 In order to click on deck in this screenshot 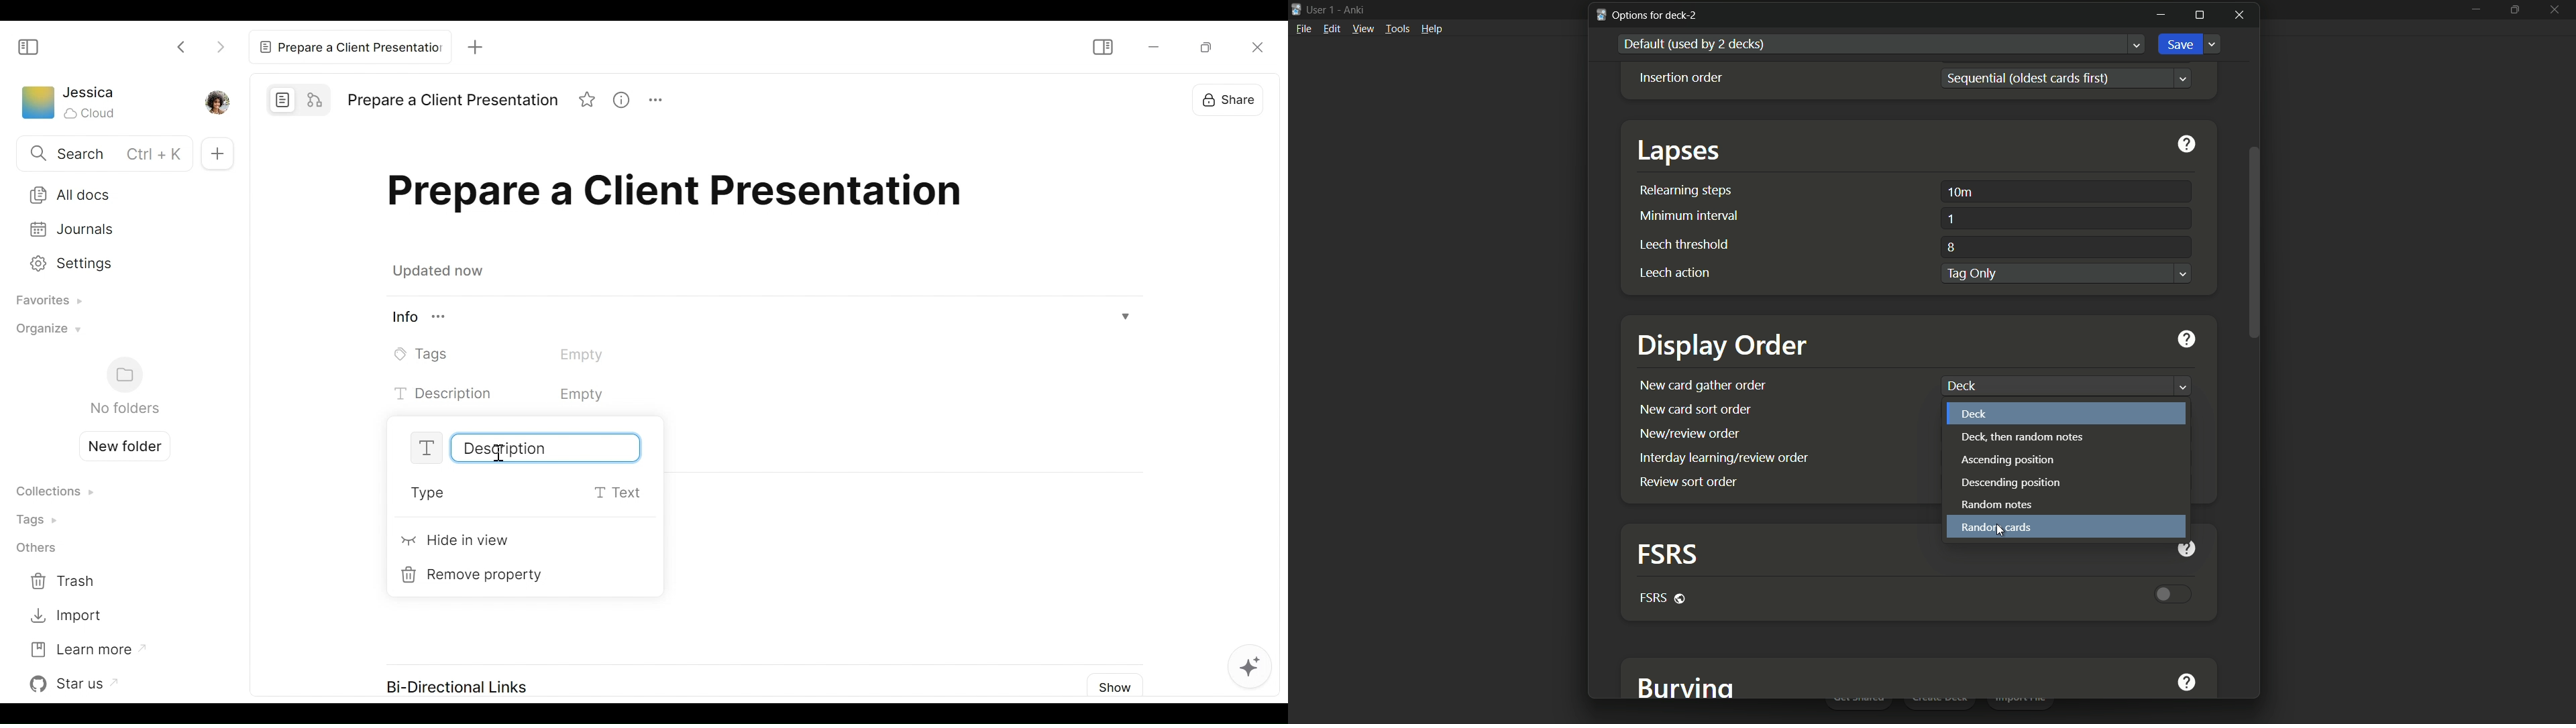, I will do `click(1960, 385)`.